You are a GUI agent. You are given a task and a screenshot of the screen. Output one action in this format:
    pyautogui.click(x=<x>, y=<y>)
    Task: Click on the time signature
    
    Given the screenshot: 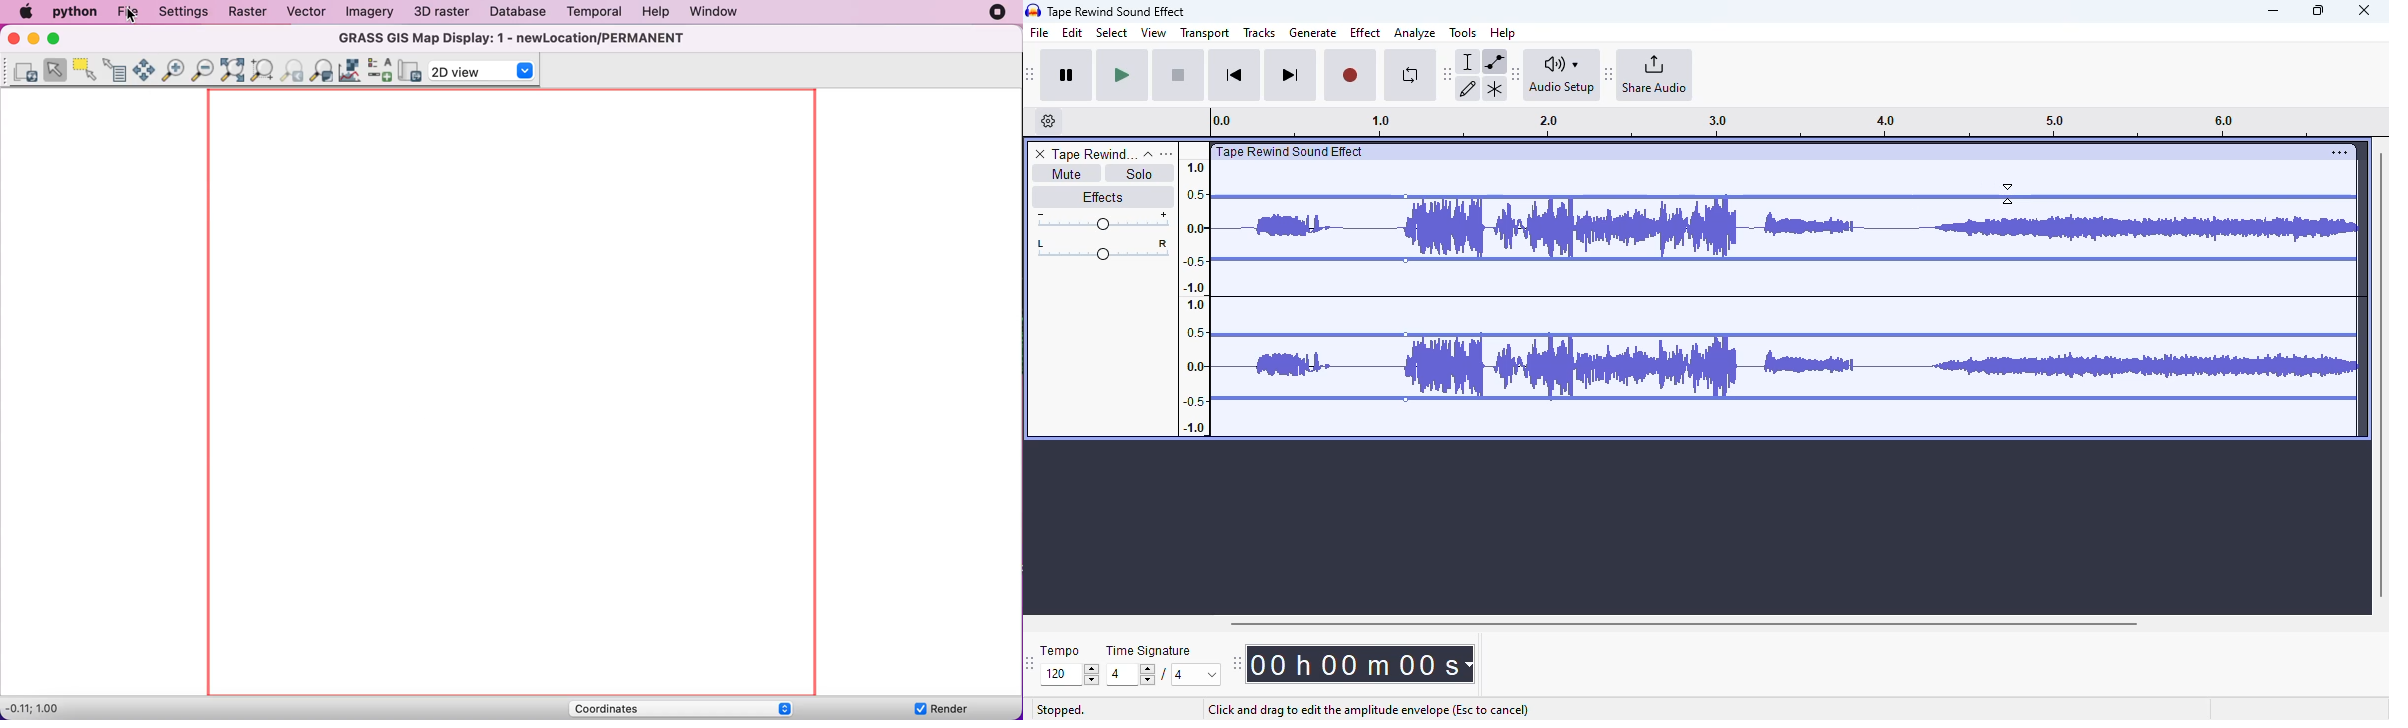 What is the action you would take?
    pyautogui.click(x=1149, y=651)
    